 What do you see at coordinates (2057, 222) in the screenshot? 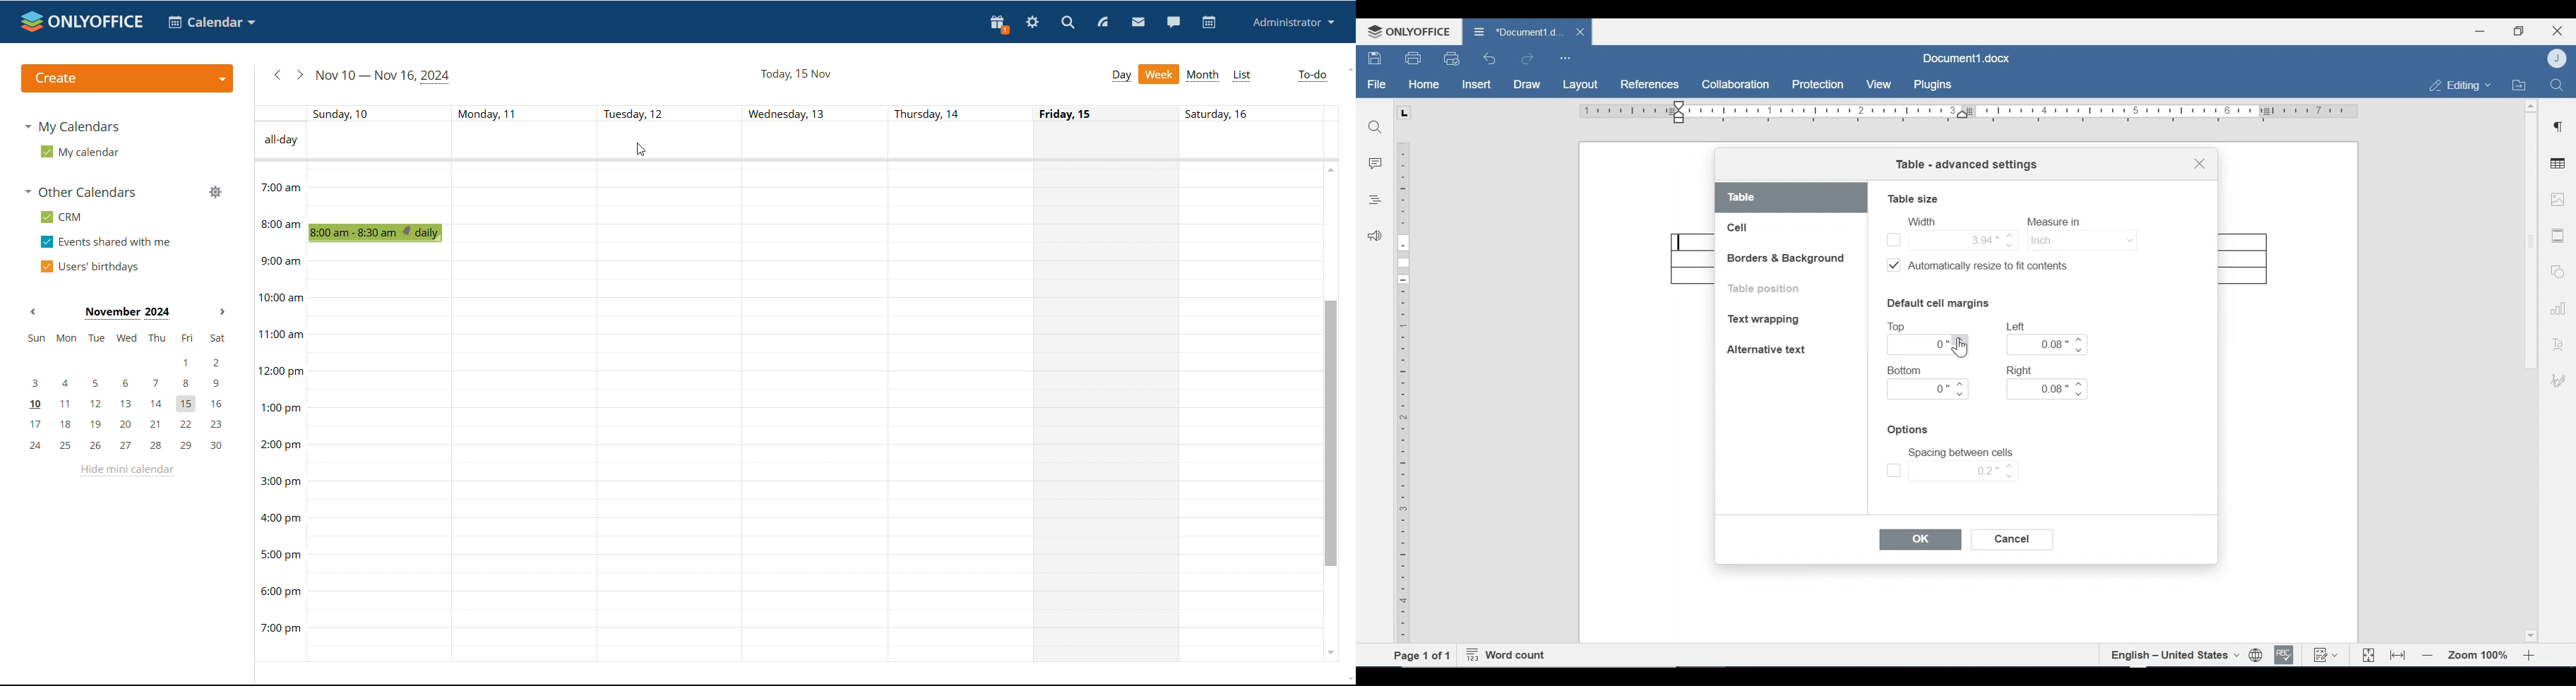
I see `Measure in` at bounding box center [2057, 222].